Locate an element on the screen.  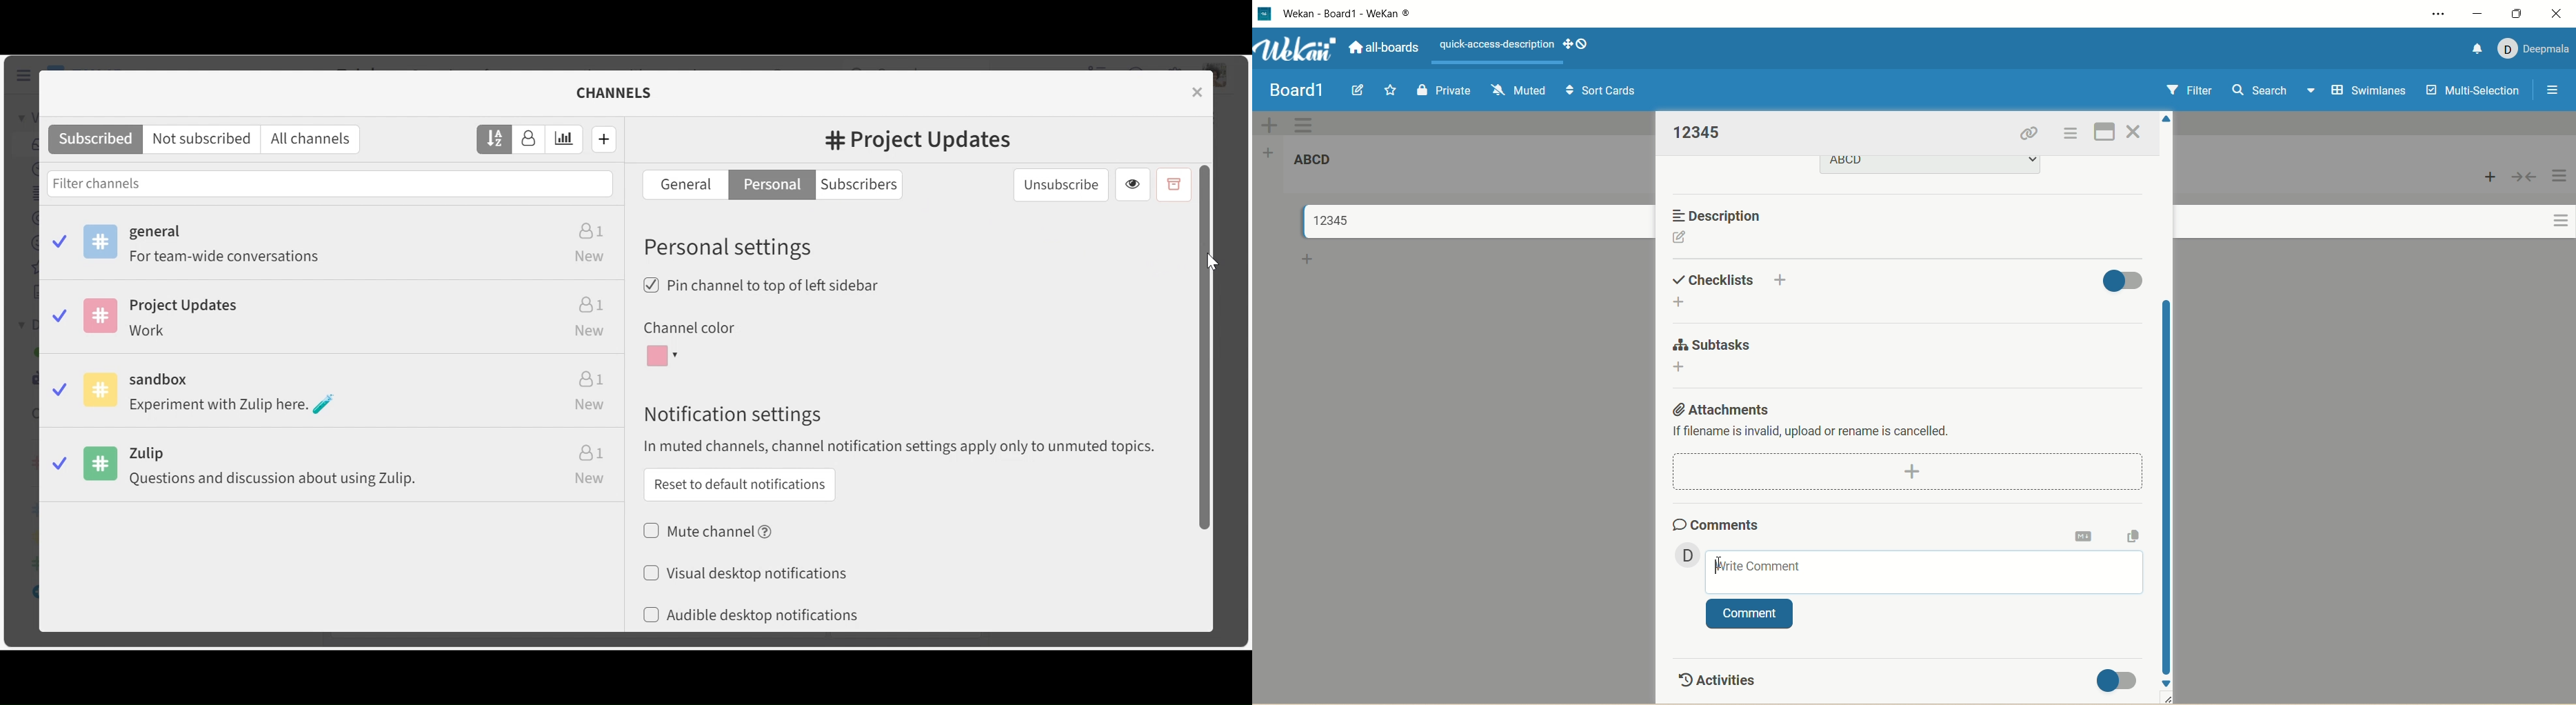
title is located at coordinates (1700, 132).